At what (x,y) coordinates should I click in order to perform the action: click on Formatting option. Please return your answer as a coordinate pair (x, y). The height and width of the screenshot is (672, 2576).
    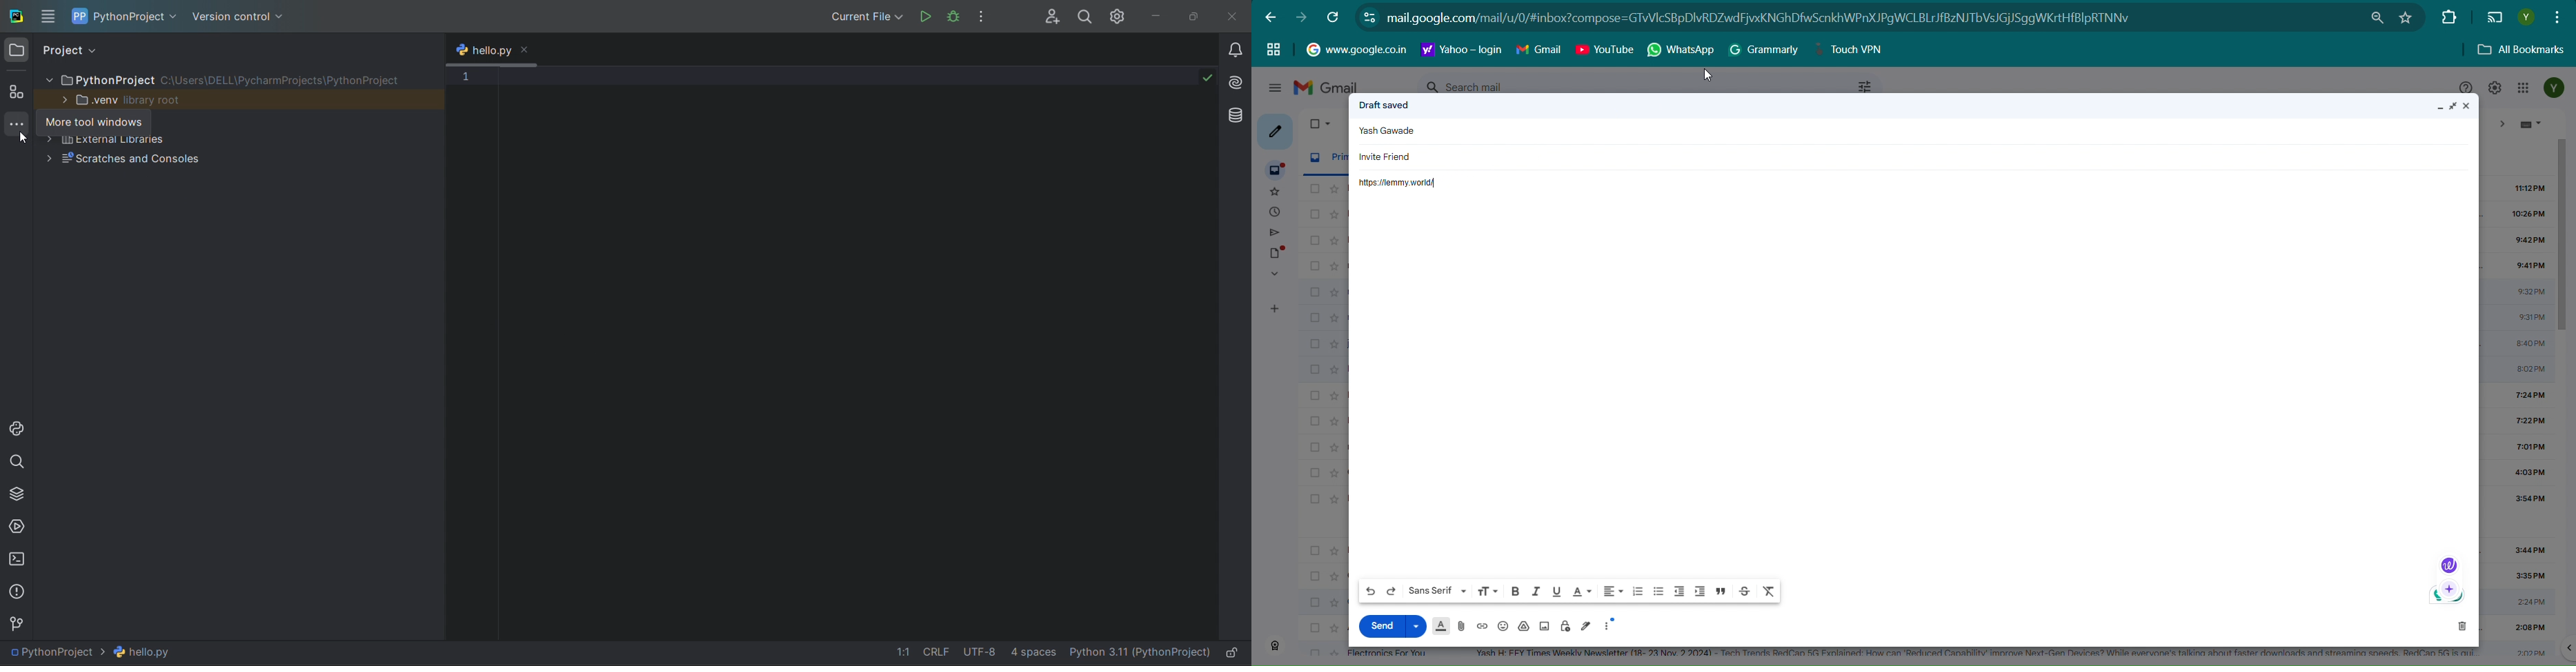
    Looking at the image, I should click on (1441, 626).